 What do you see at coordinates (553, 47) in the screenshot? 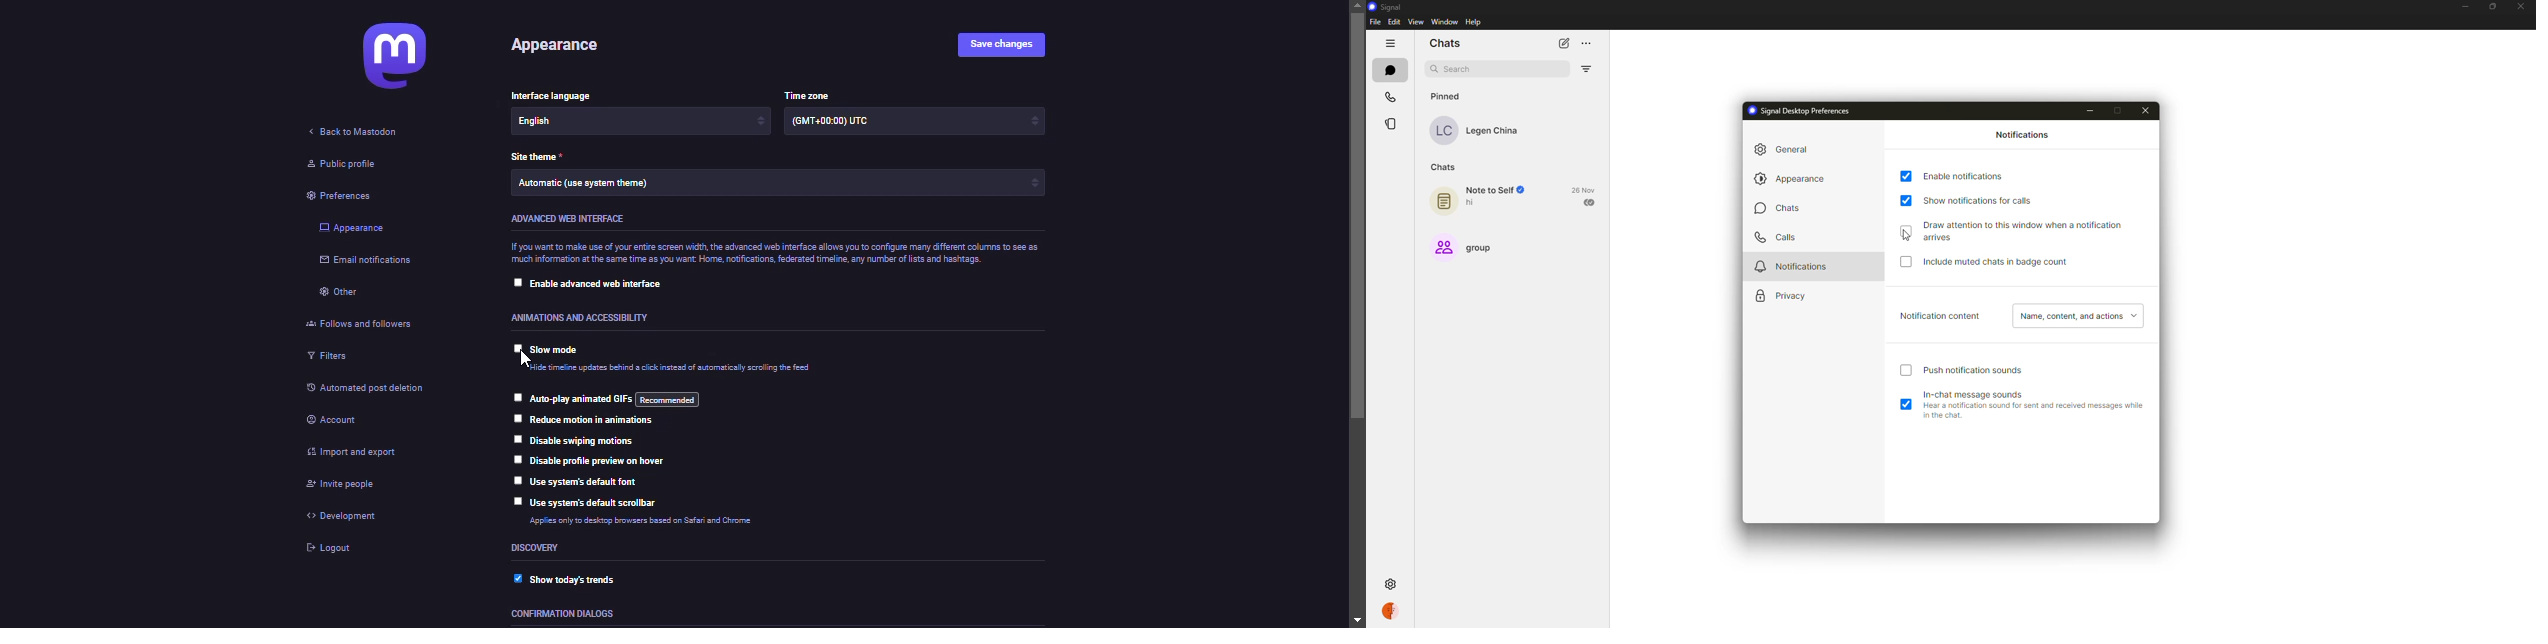
I see `appearance` at bounding box center [553, 47].